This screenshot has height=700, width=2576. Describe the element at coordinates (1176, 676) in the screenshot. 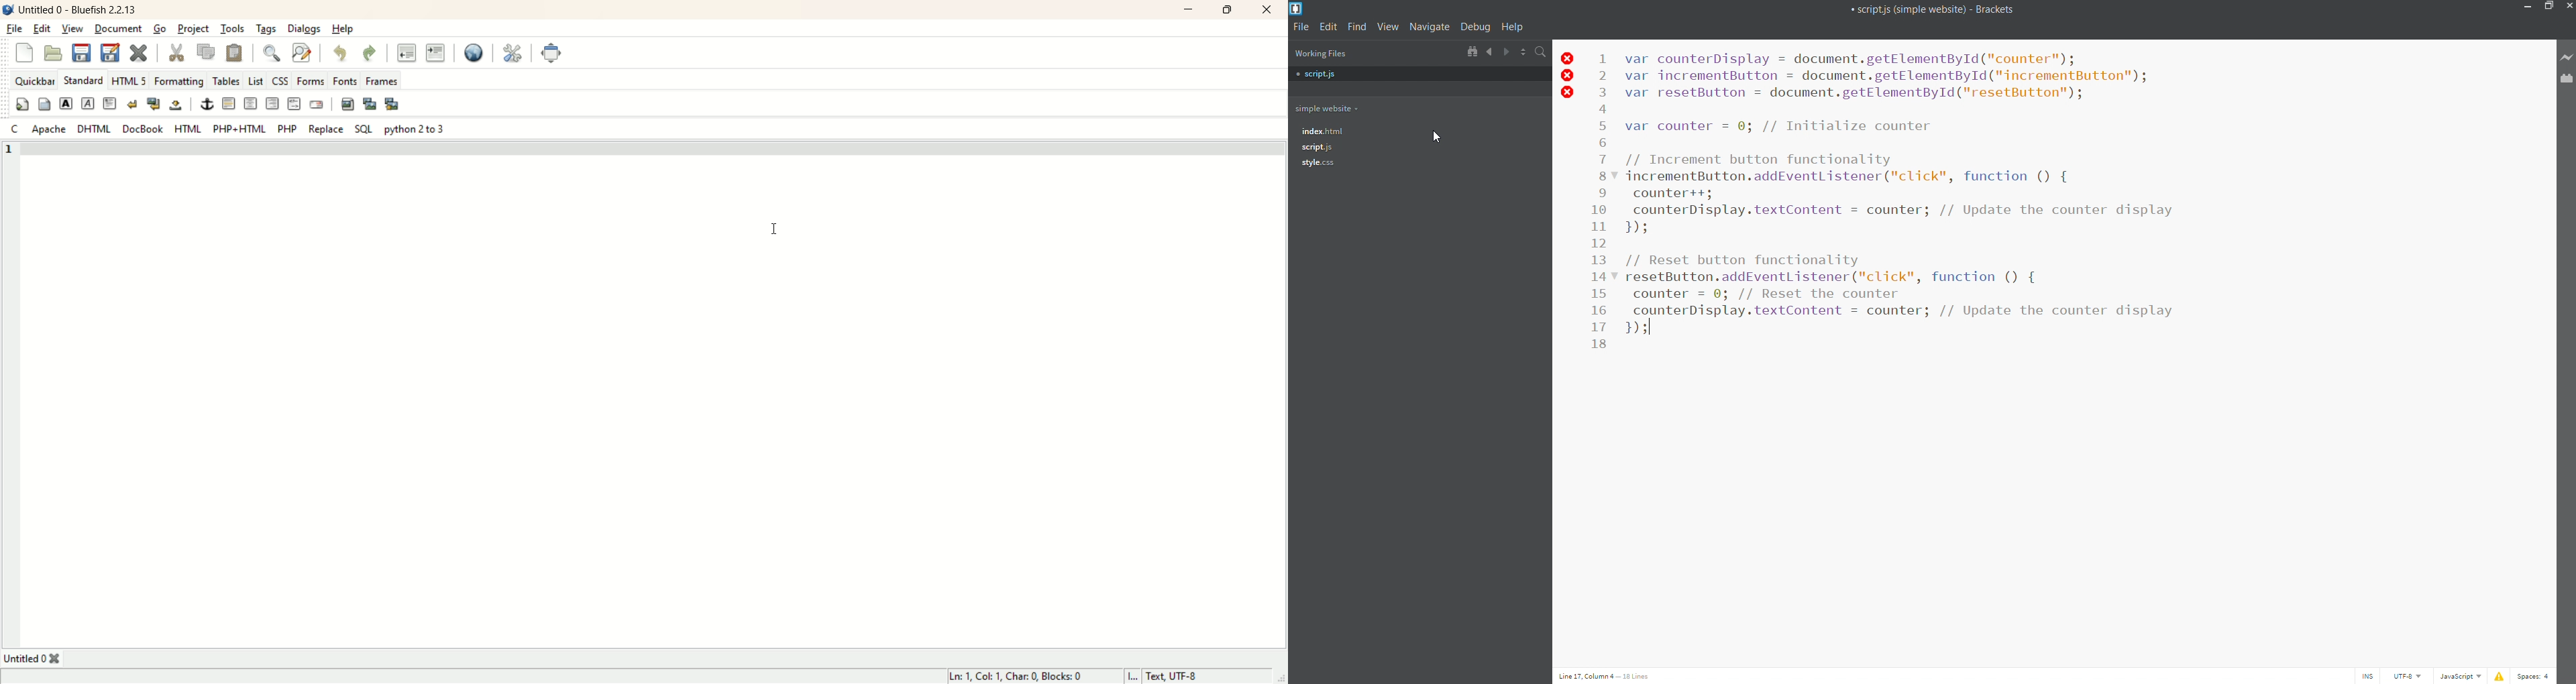

I see `text UTF-8` at that location.